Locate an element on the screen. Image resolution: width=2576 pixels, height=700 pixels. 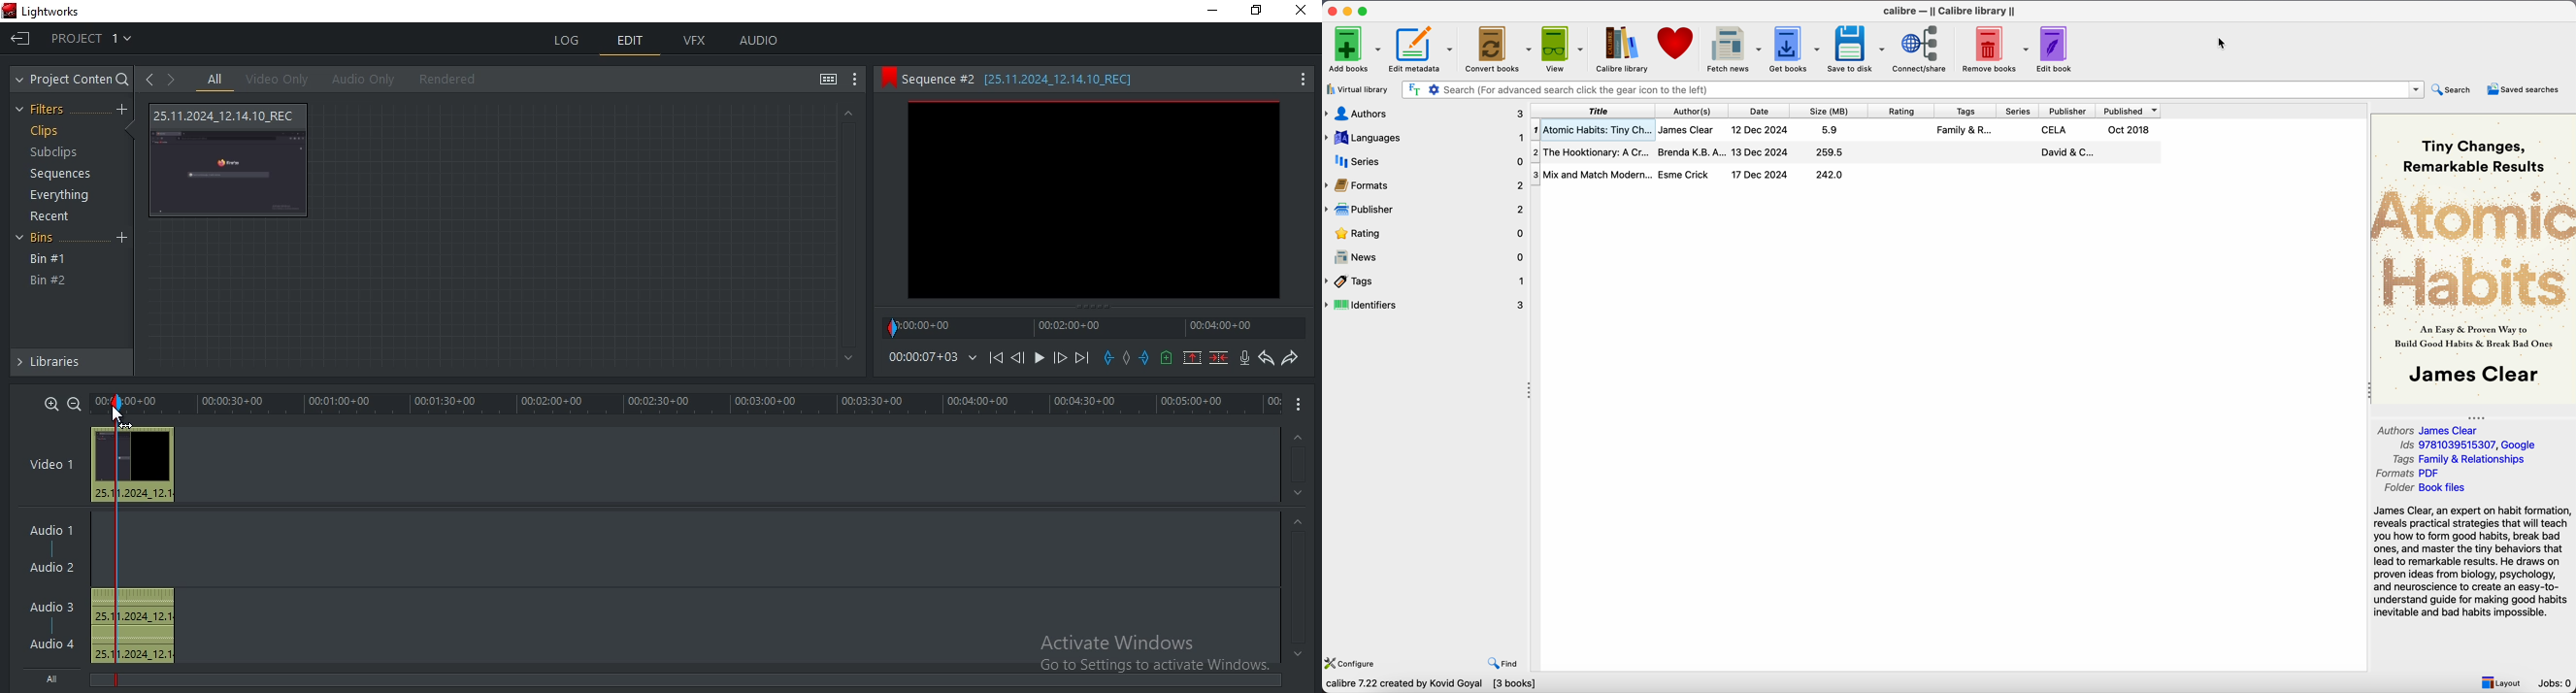
242.0 is located at coordinates (1830, 175).